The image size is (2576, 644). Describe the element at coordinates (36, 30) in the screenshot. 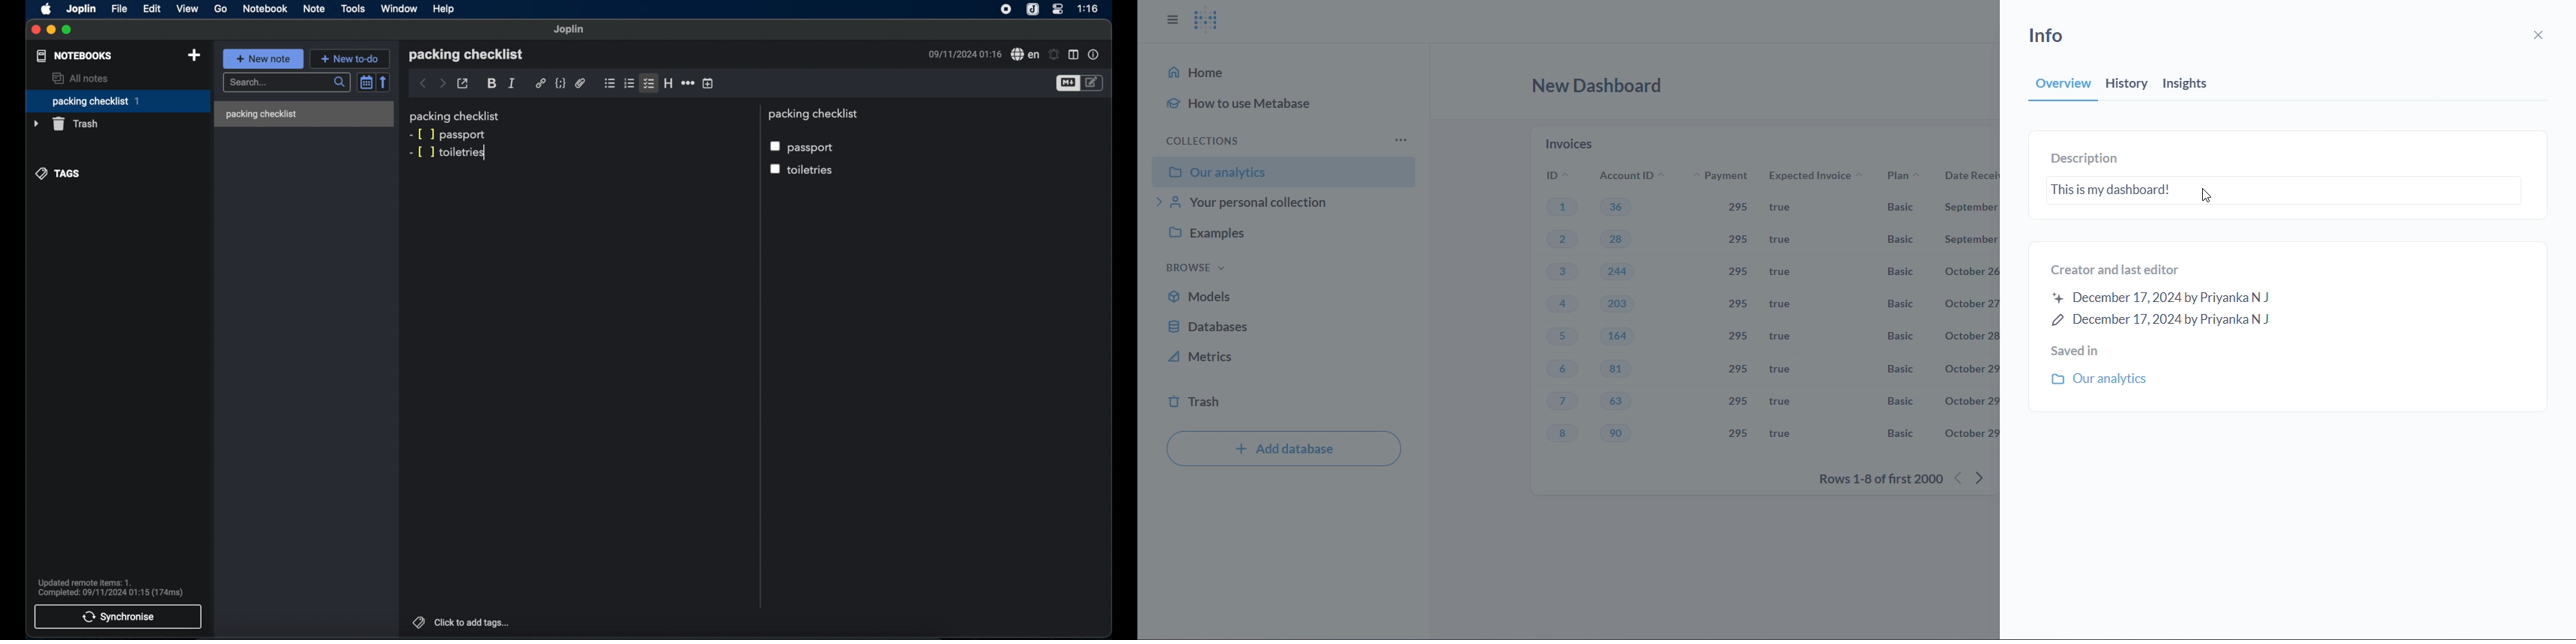

I see `close` at that location.